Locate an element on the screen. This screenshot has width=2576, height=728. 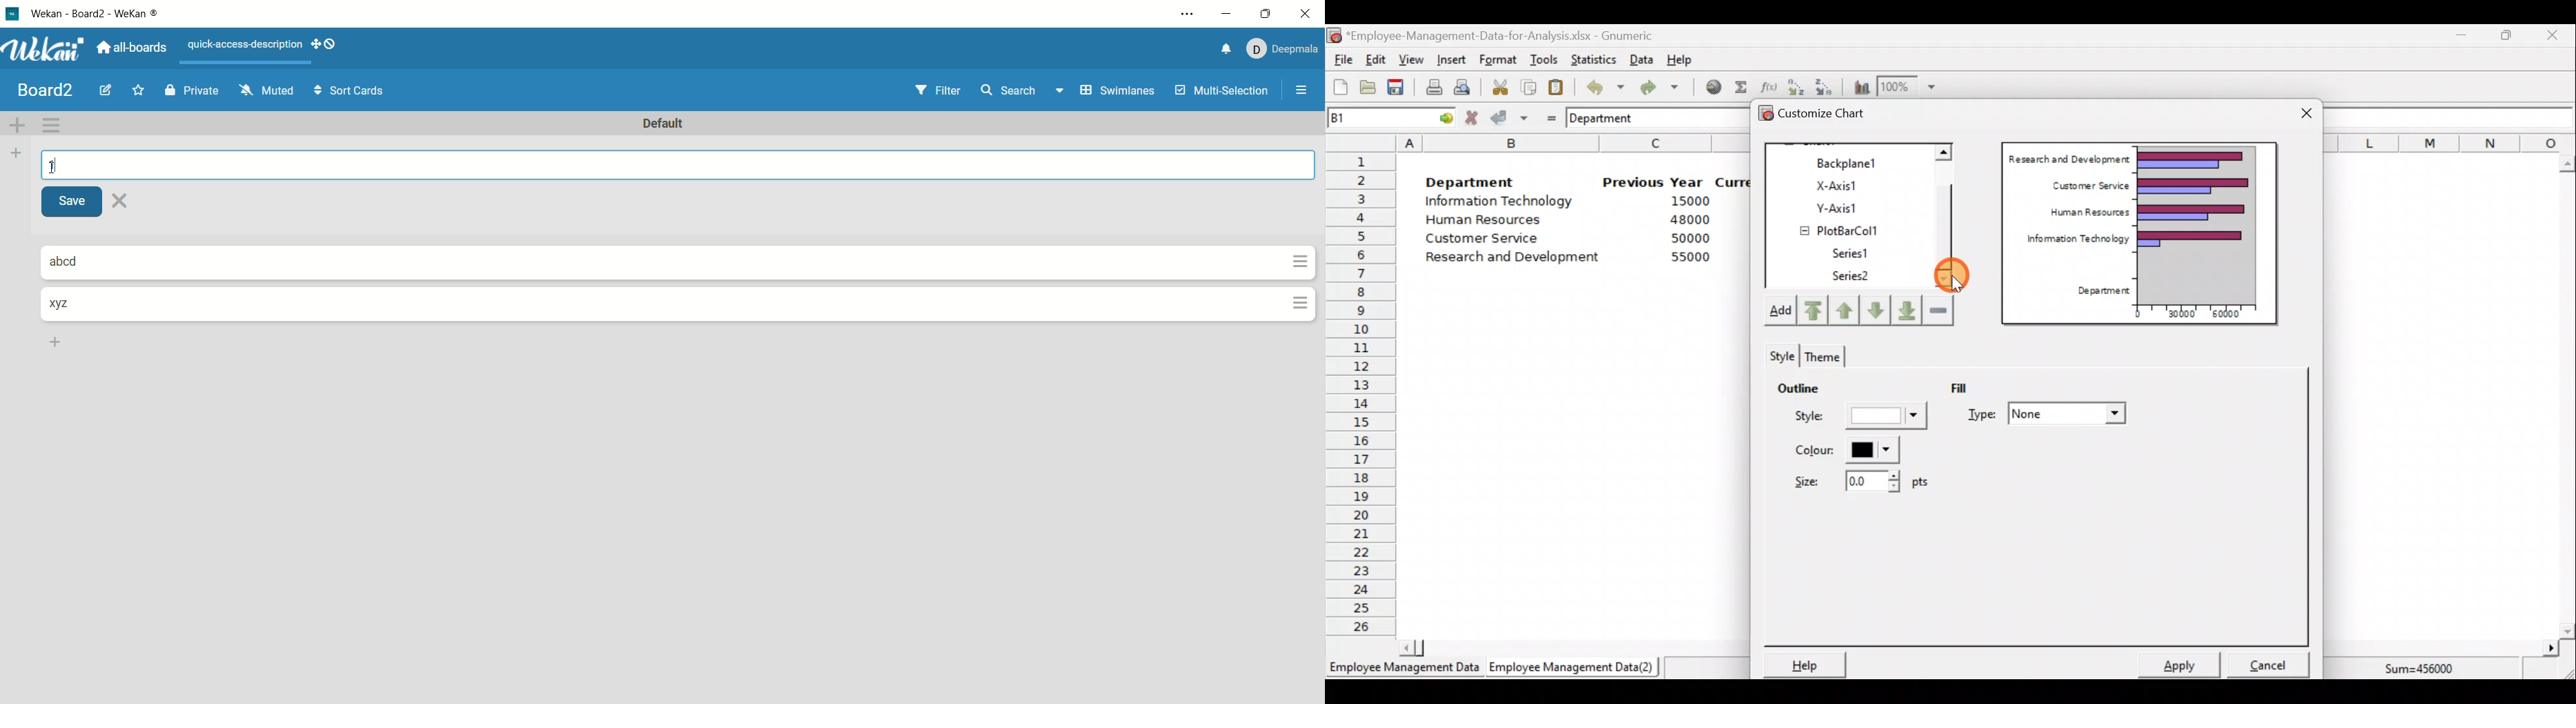
filter is located at coordinates (934, 90).